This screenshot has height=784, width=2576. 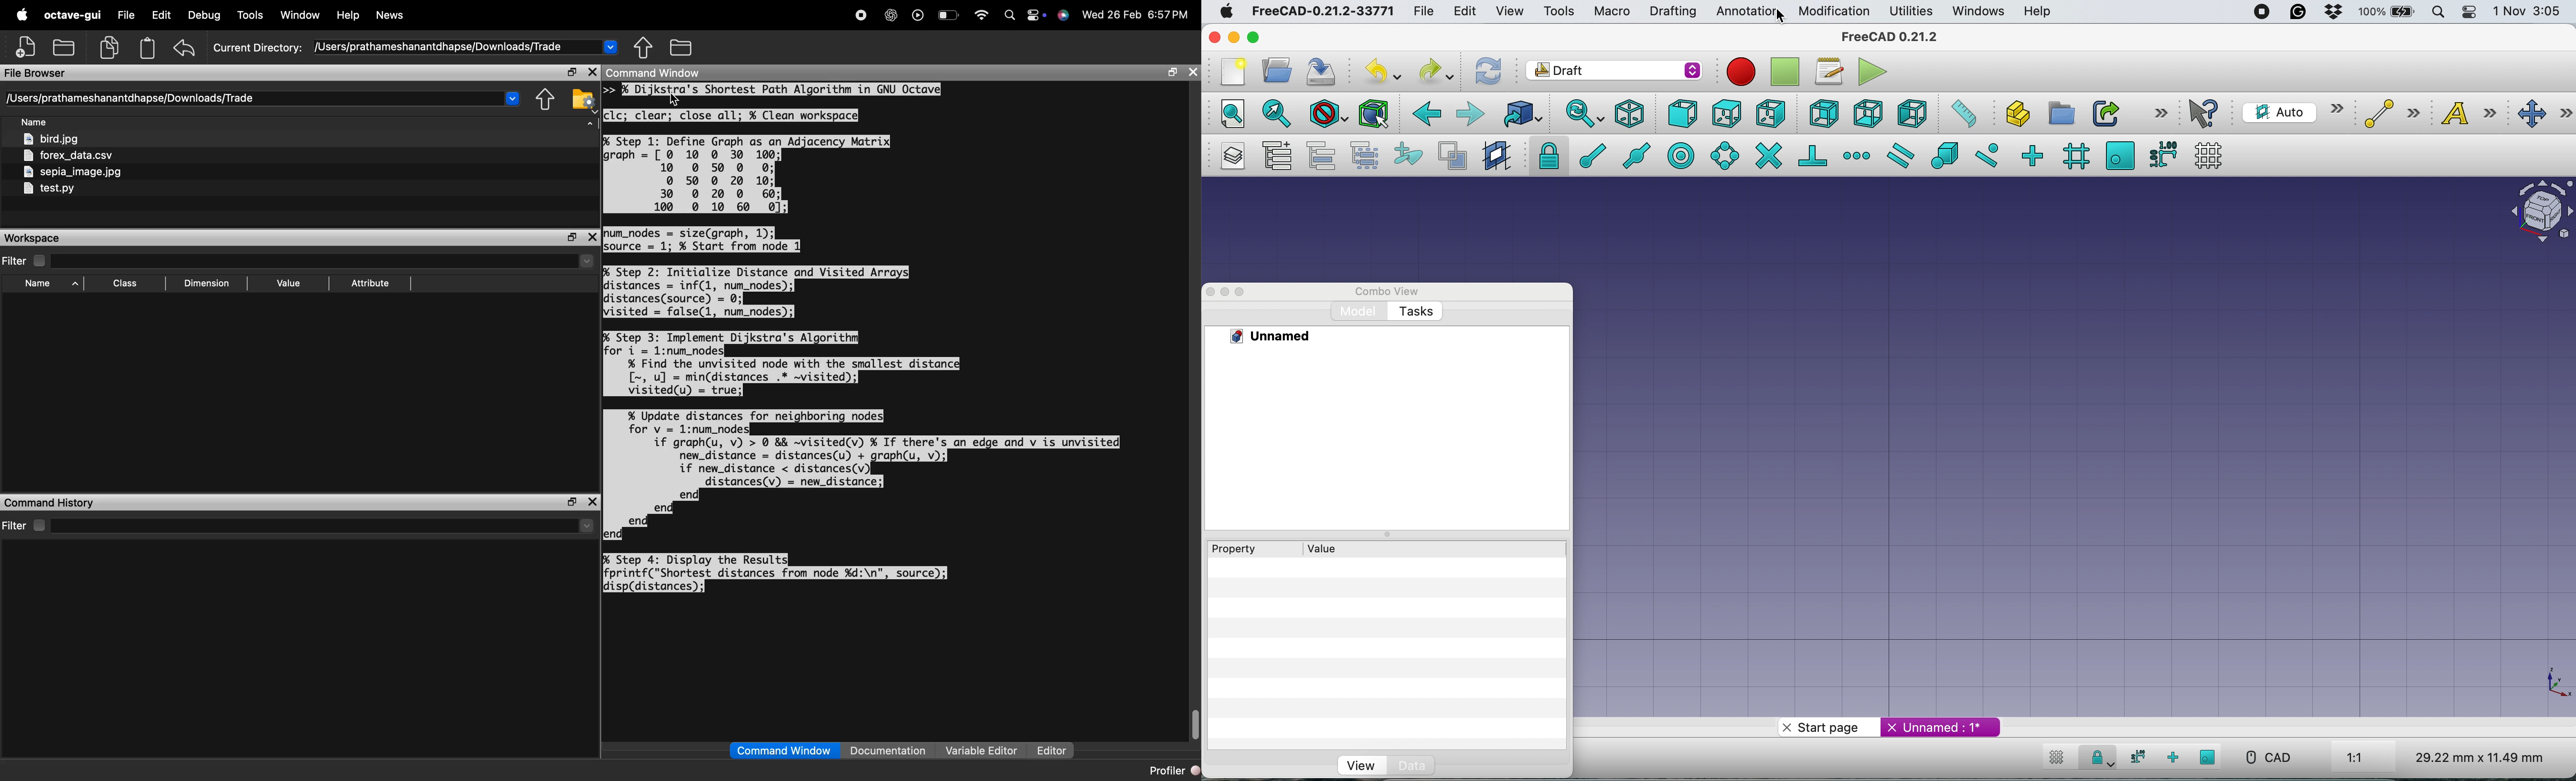 What do you see at coordinates (1835, 11) in the screenshot?
I see `modification` at bounding box center [1835, 11].